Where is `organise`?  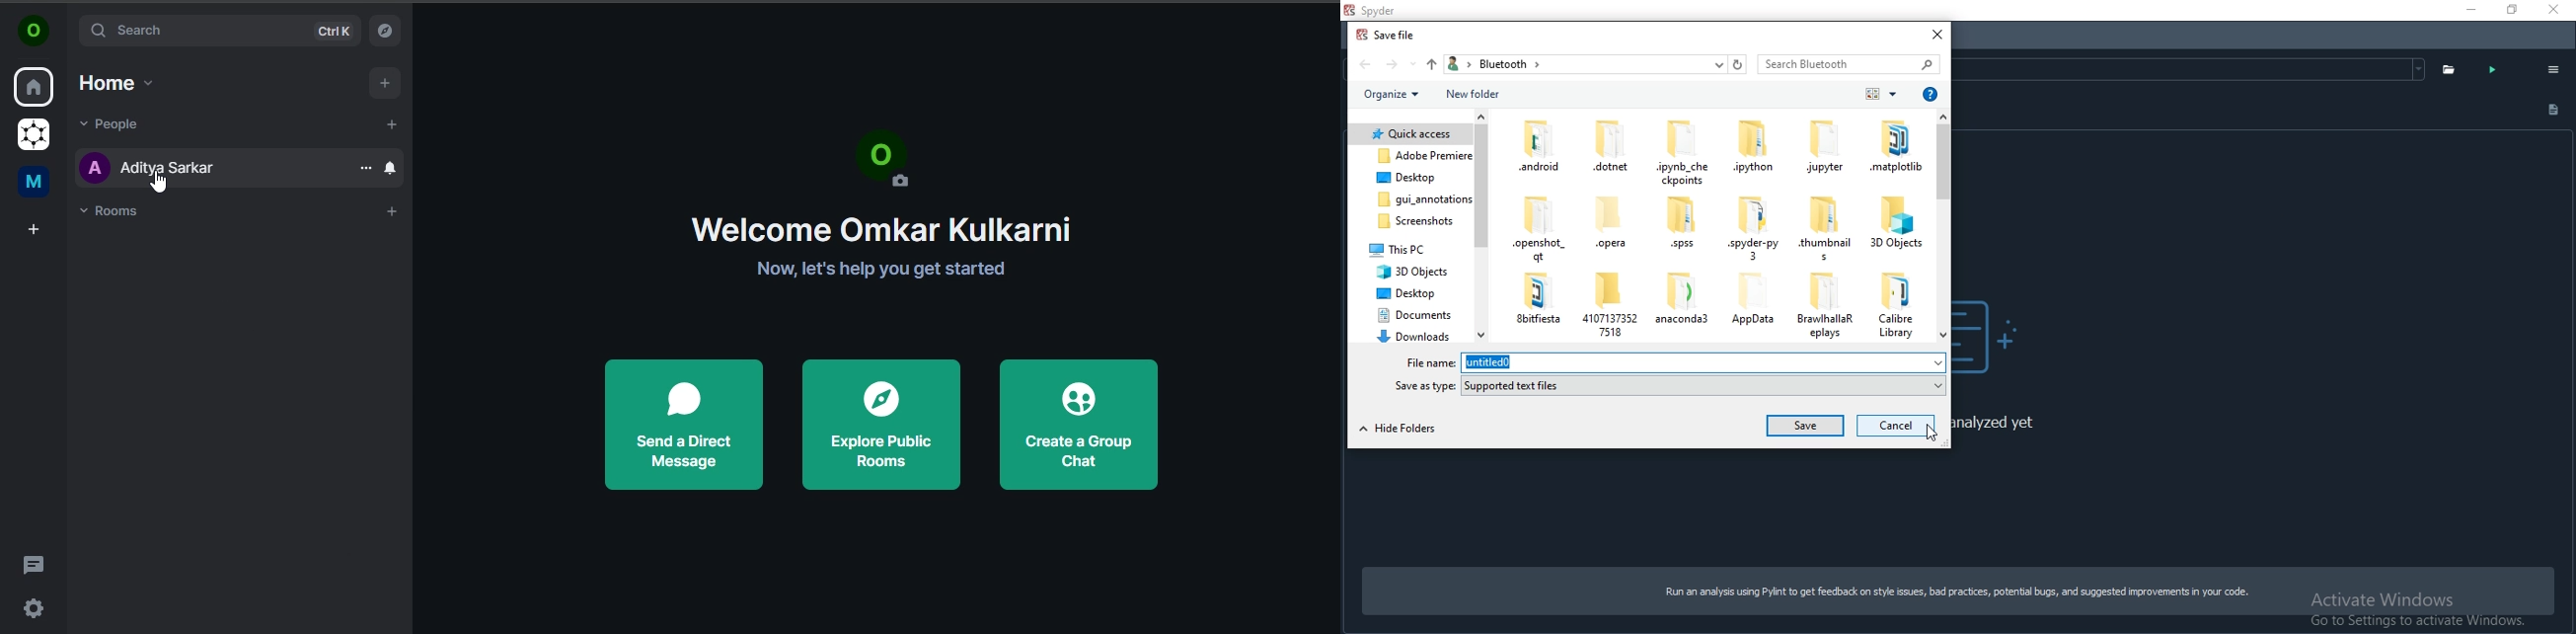 organise is located at coordinates (1393, 95).